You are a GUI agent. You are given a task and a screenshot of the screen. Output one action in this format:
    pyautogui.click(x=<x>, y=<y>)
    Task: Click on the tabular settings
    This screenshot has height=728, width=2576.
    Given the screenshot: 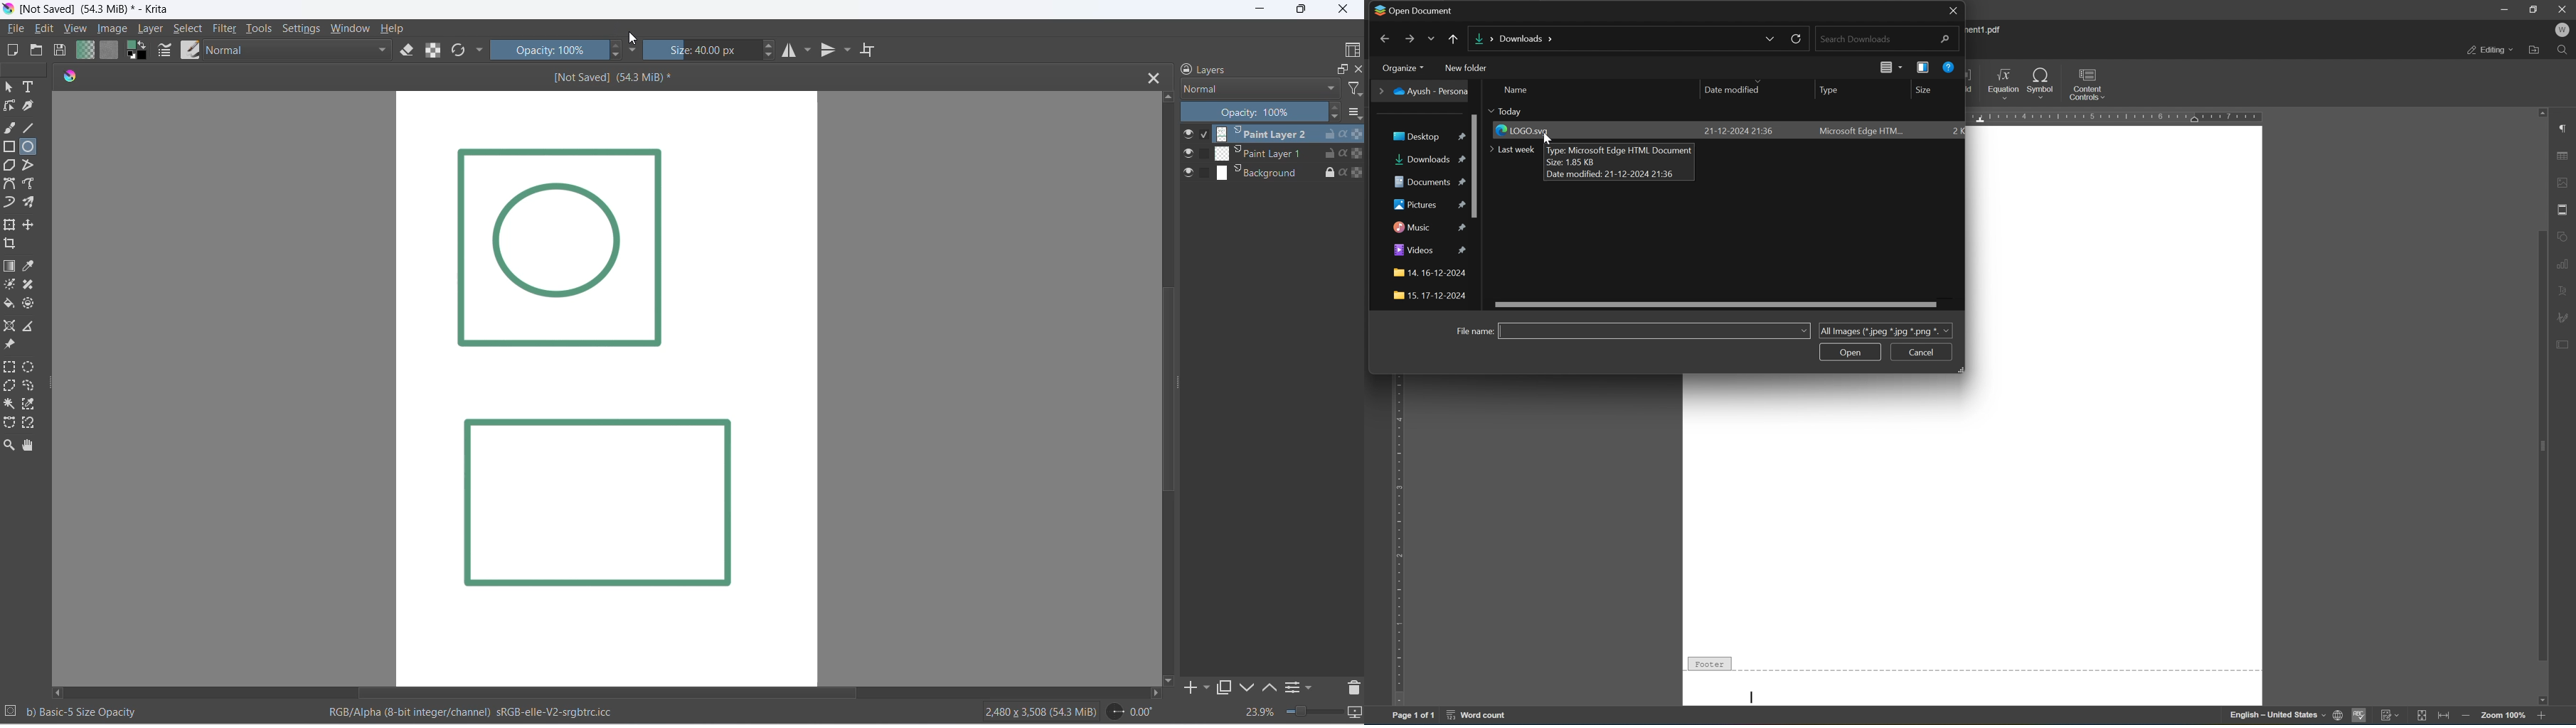 What is the action you would take?
    pyautogui.click(x=2564, y=156)
    